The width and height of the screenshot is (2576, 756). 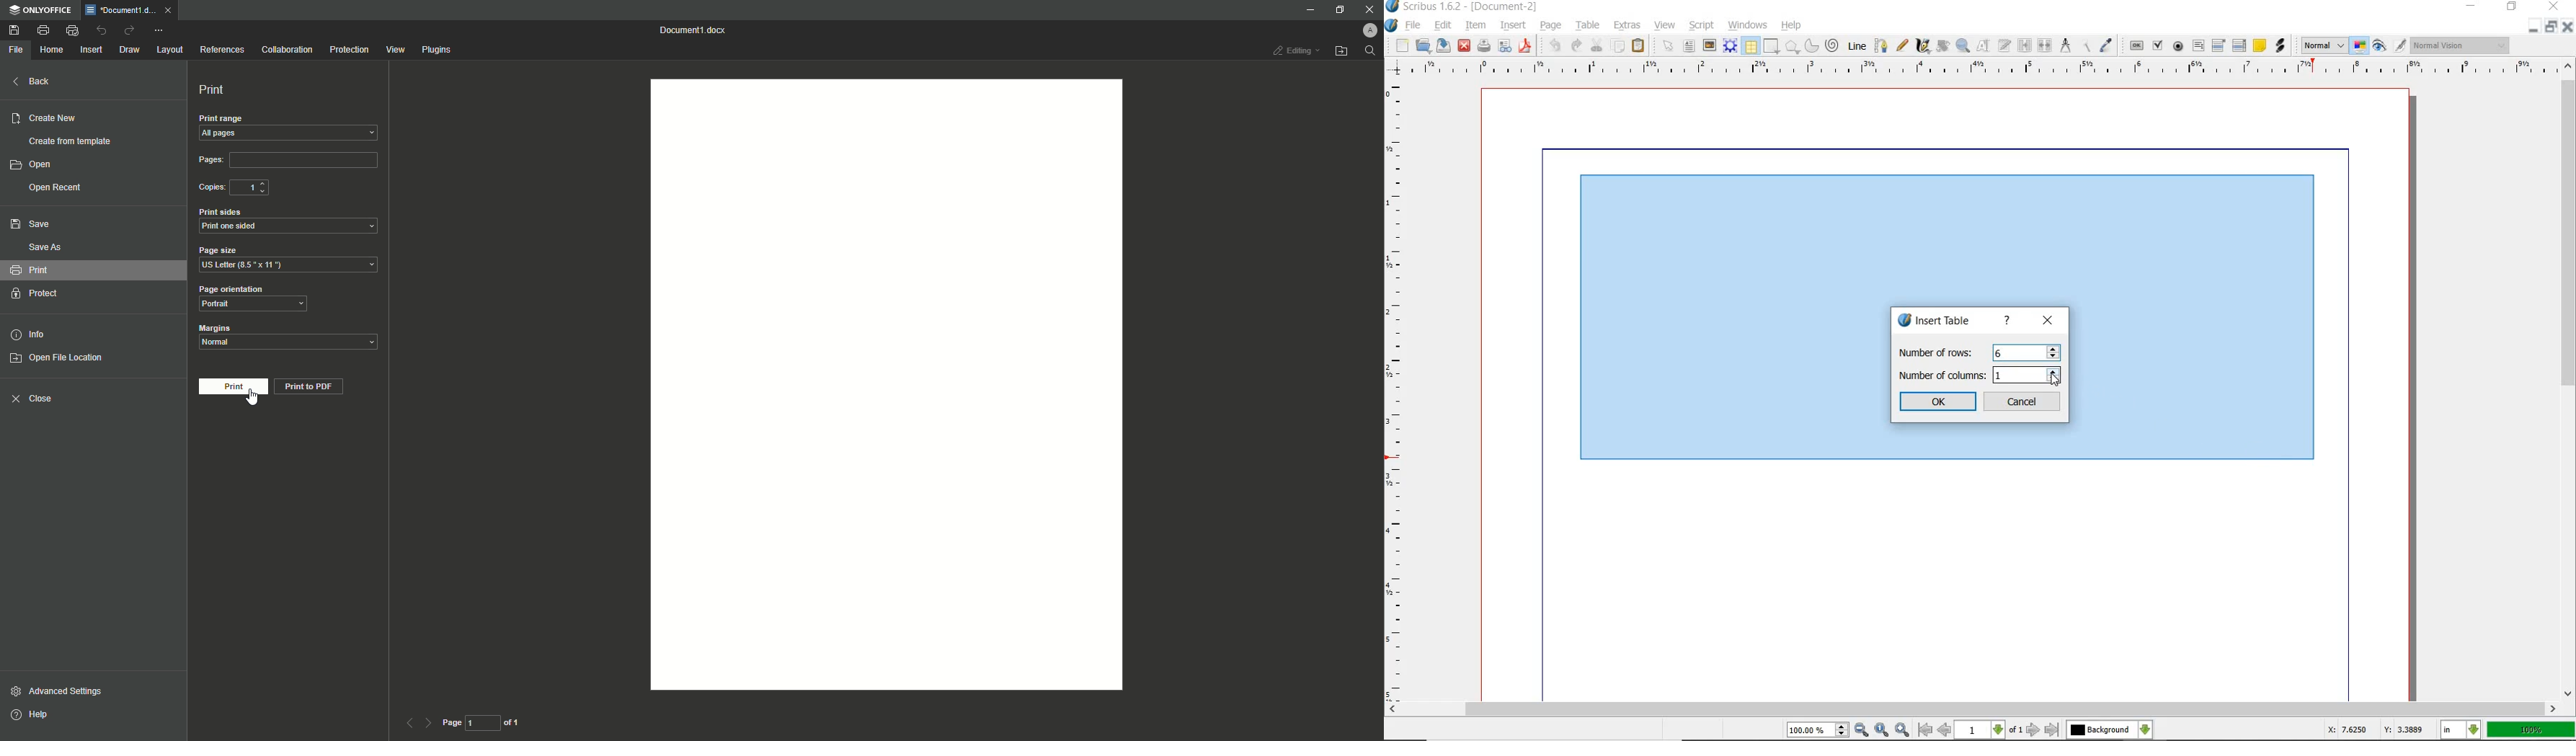 What do you see at coordinates (60, 360) in the screenshot?
I see `Open file location` at bounding box center [60, 360].